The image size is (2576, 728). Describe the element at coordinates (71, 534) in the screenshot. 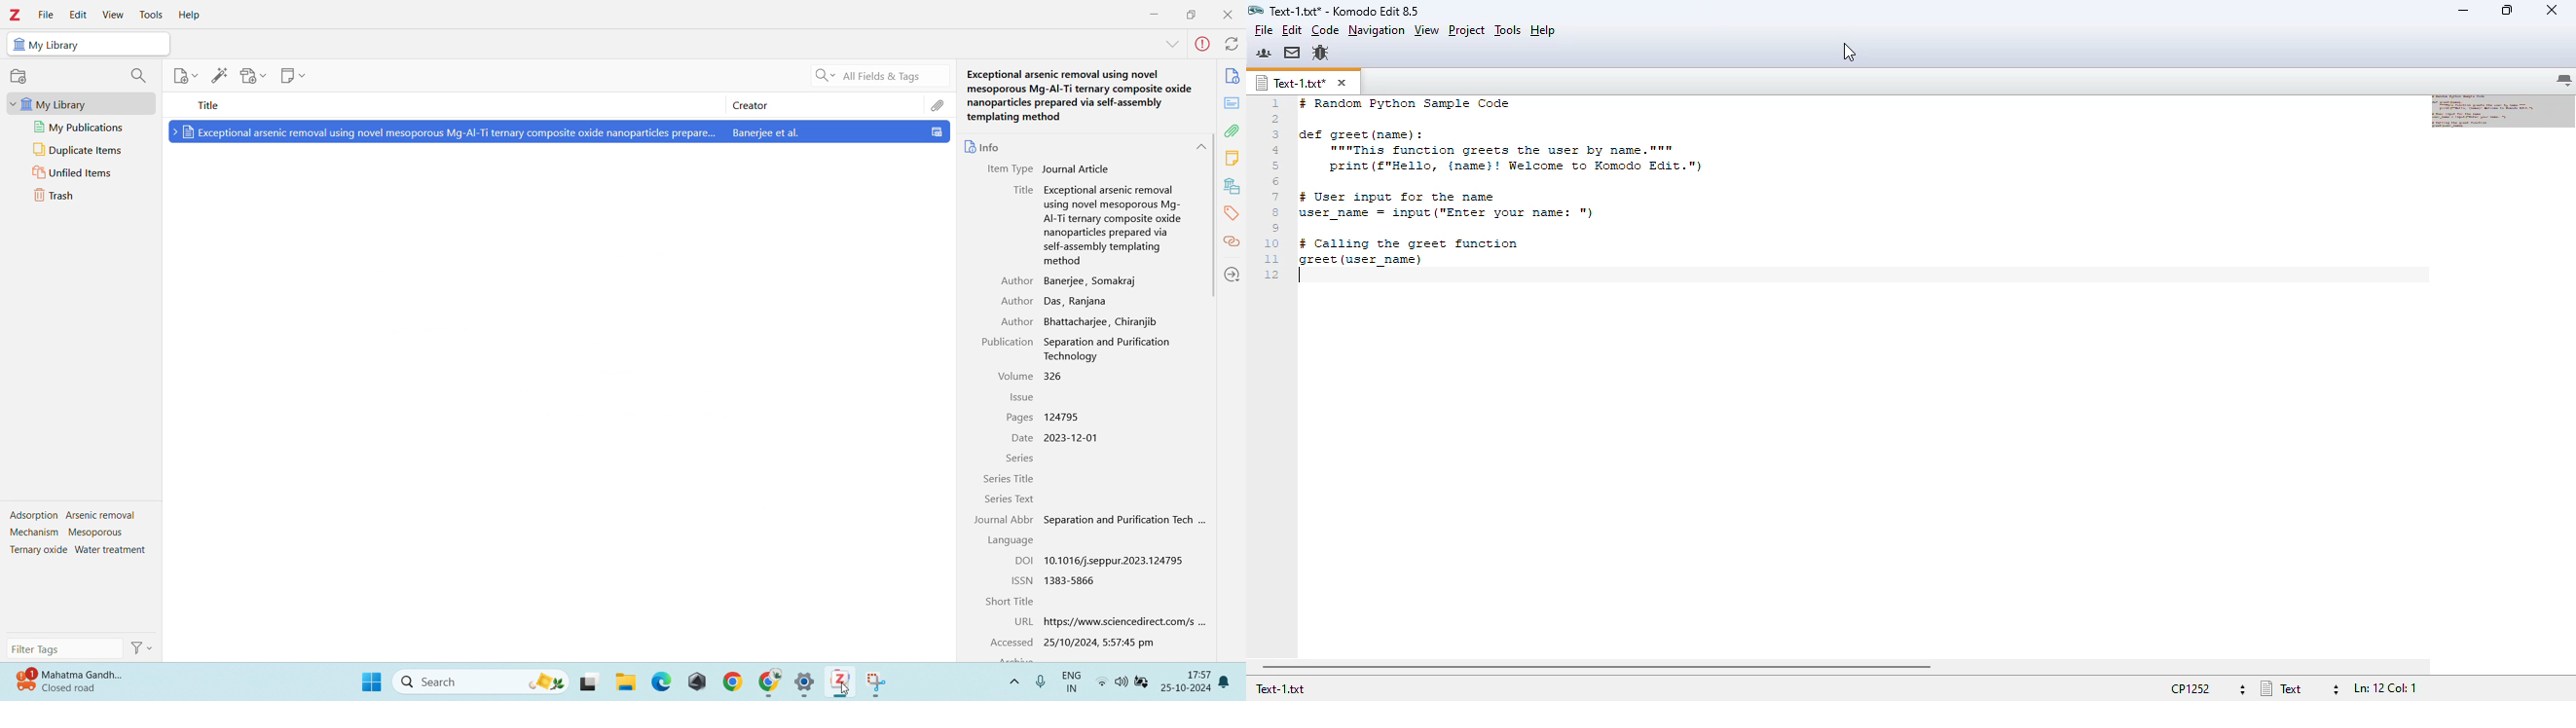

I see `Mechanism Mesoporous` at that location.